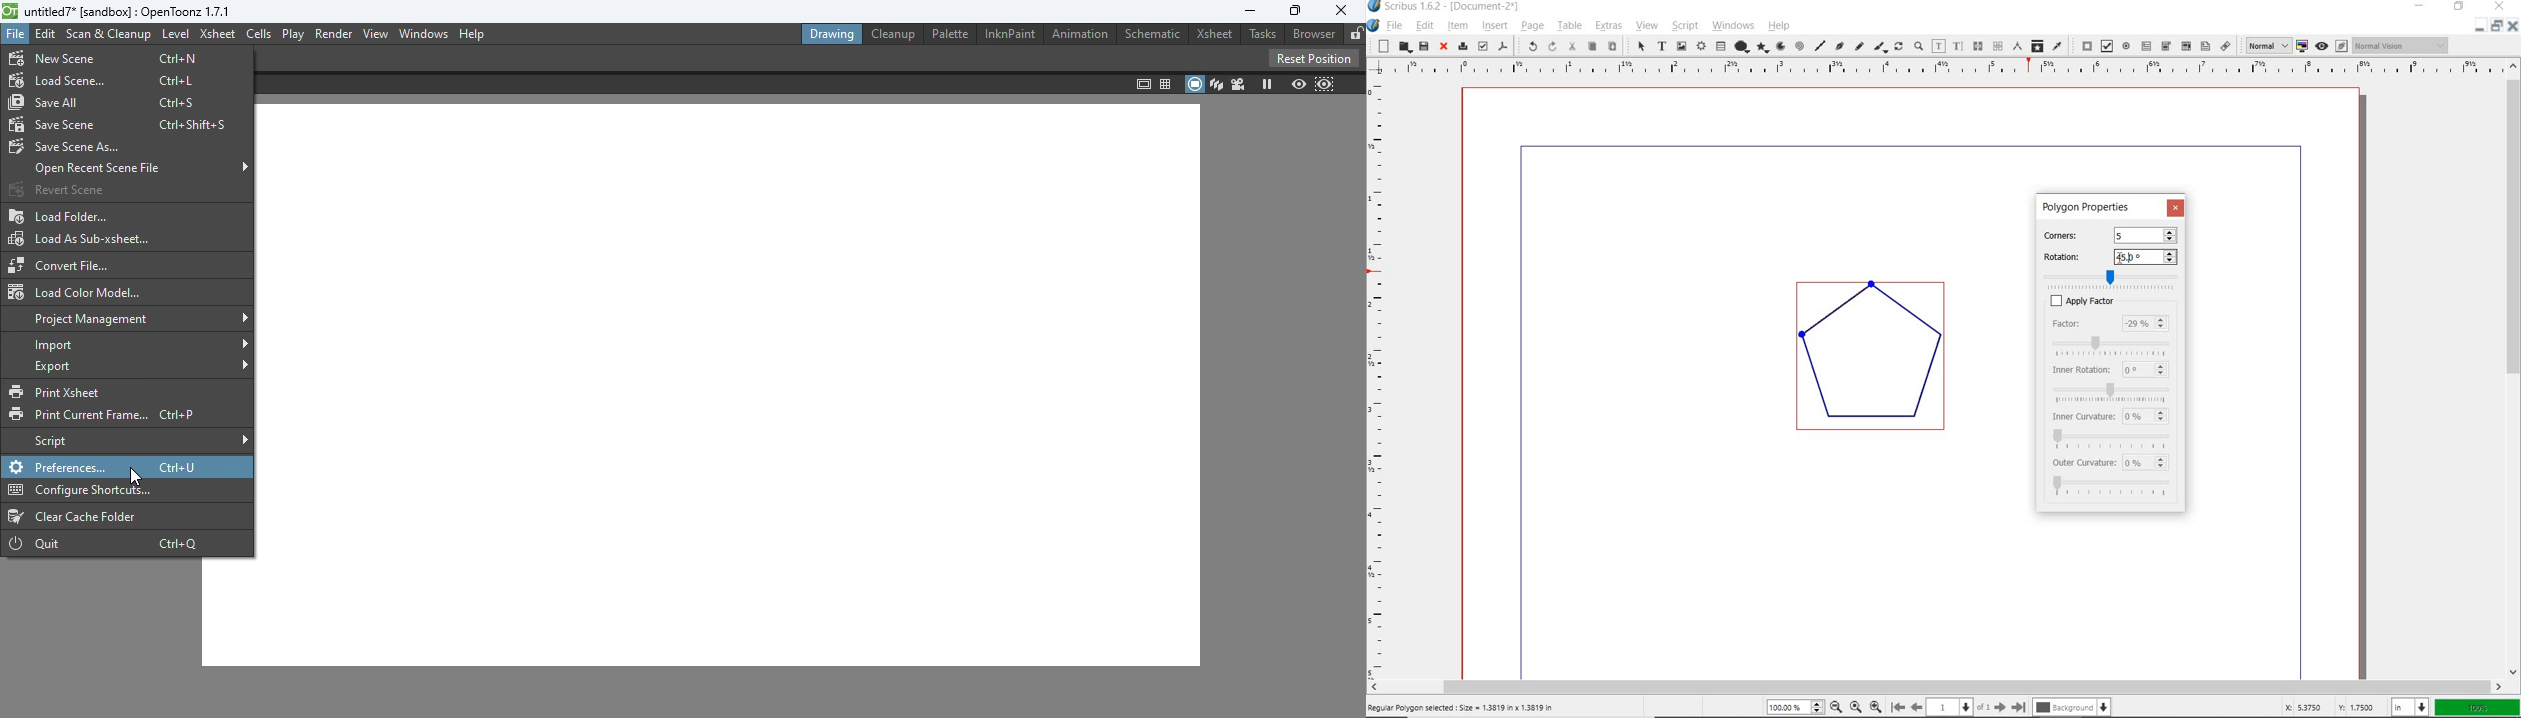 The height and width of the screenshot is (728, 2548). What do you see at coordinates (2039, 47) in the screenshot?
I see `copy item properties` at bounding box center [2039, 47].